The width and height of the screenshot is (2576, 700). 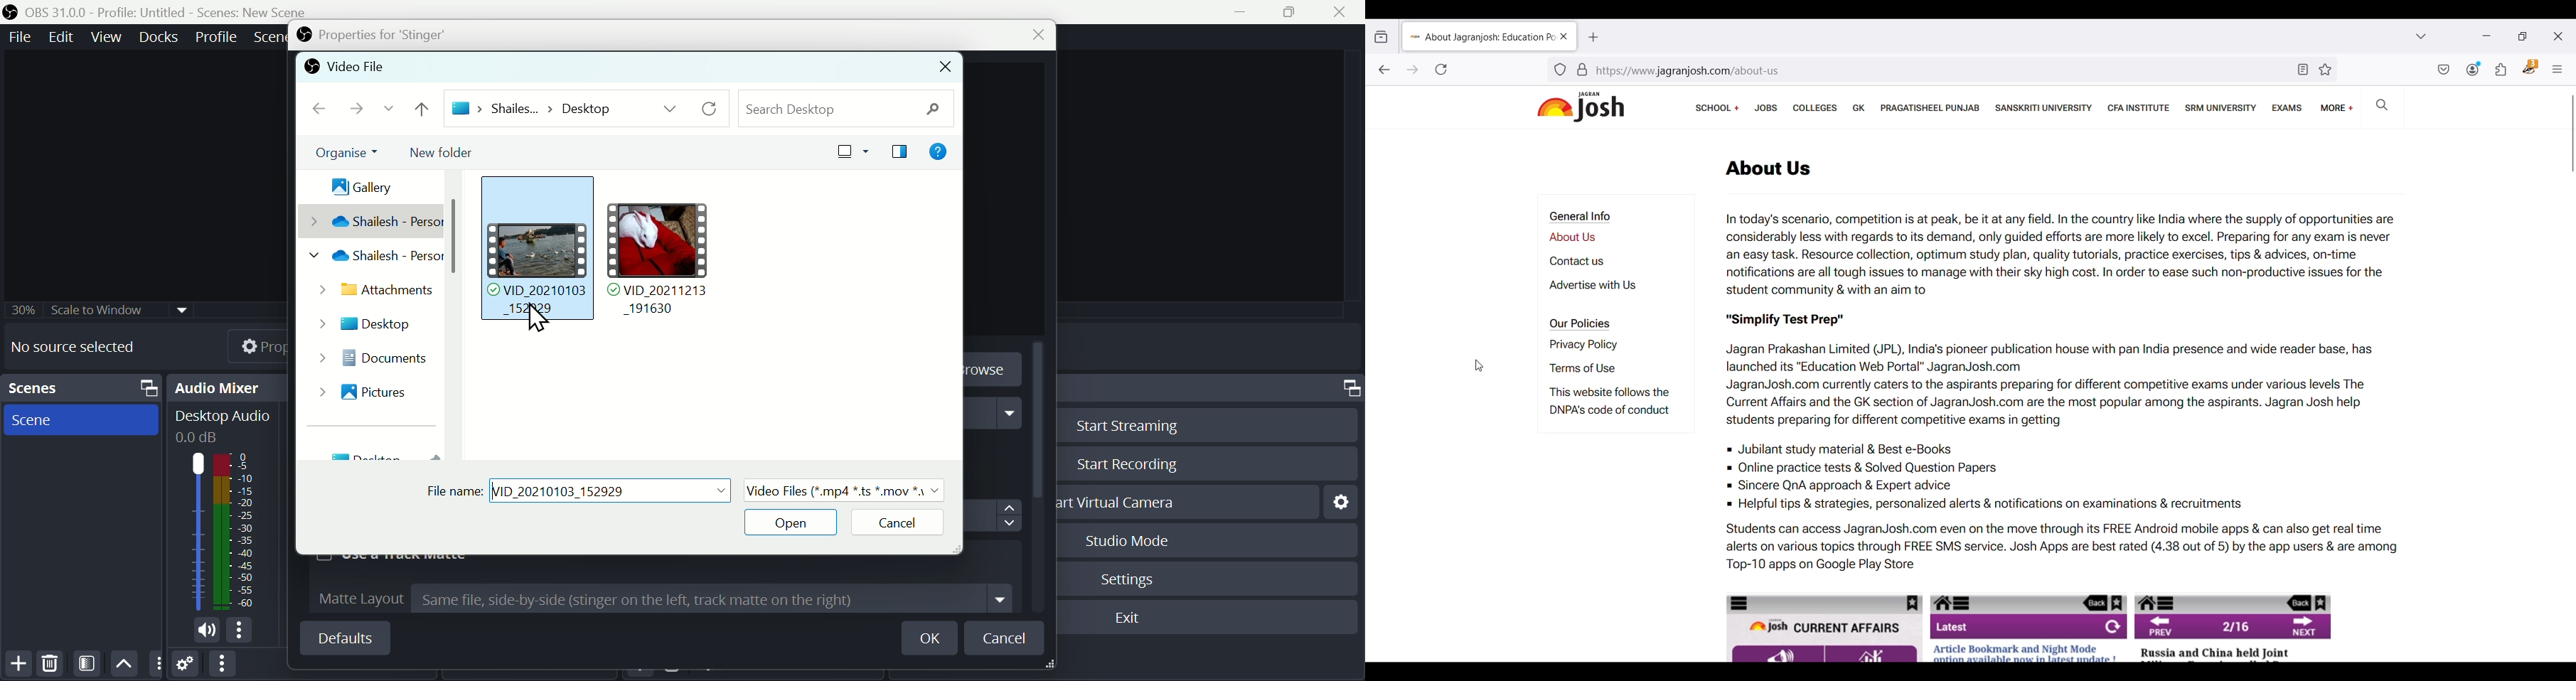 What do you see at coordinates (934, 638) in the screenshot?
I see `O K` at bounding box center [934, 638].